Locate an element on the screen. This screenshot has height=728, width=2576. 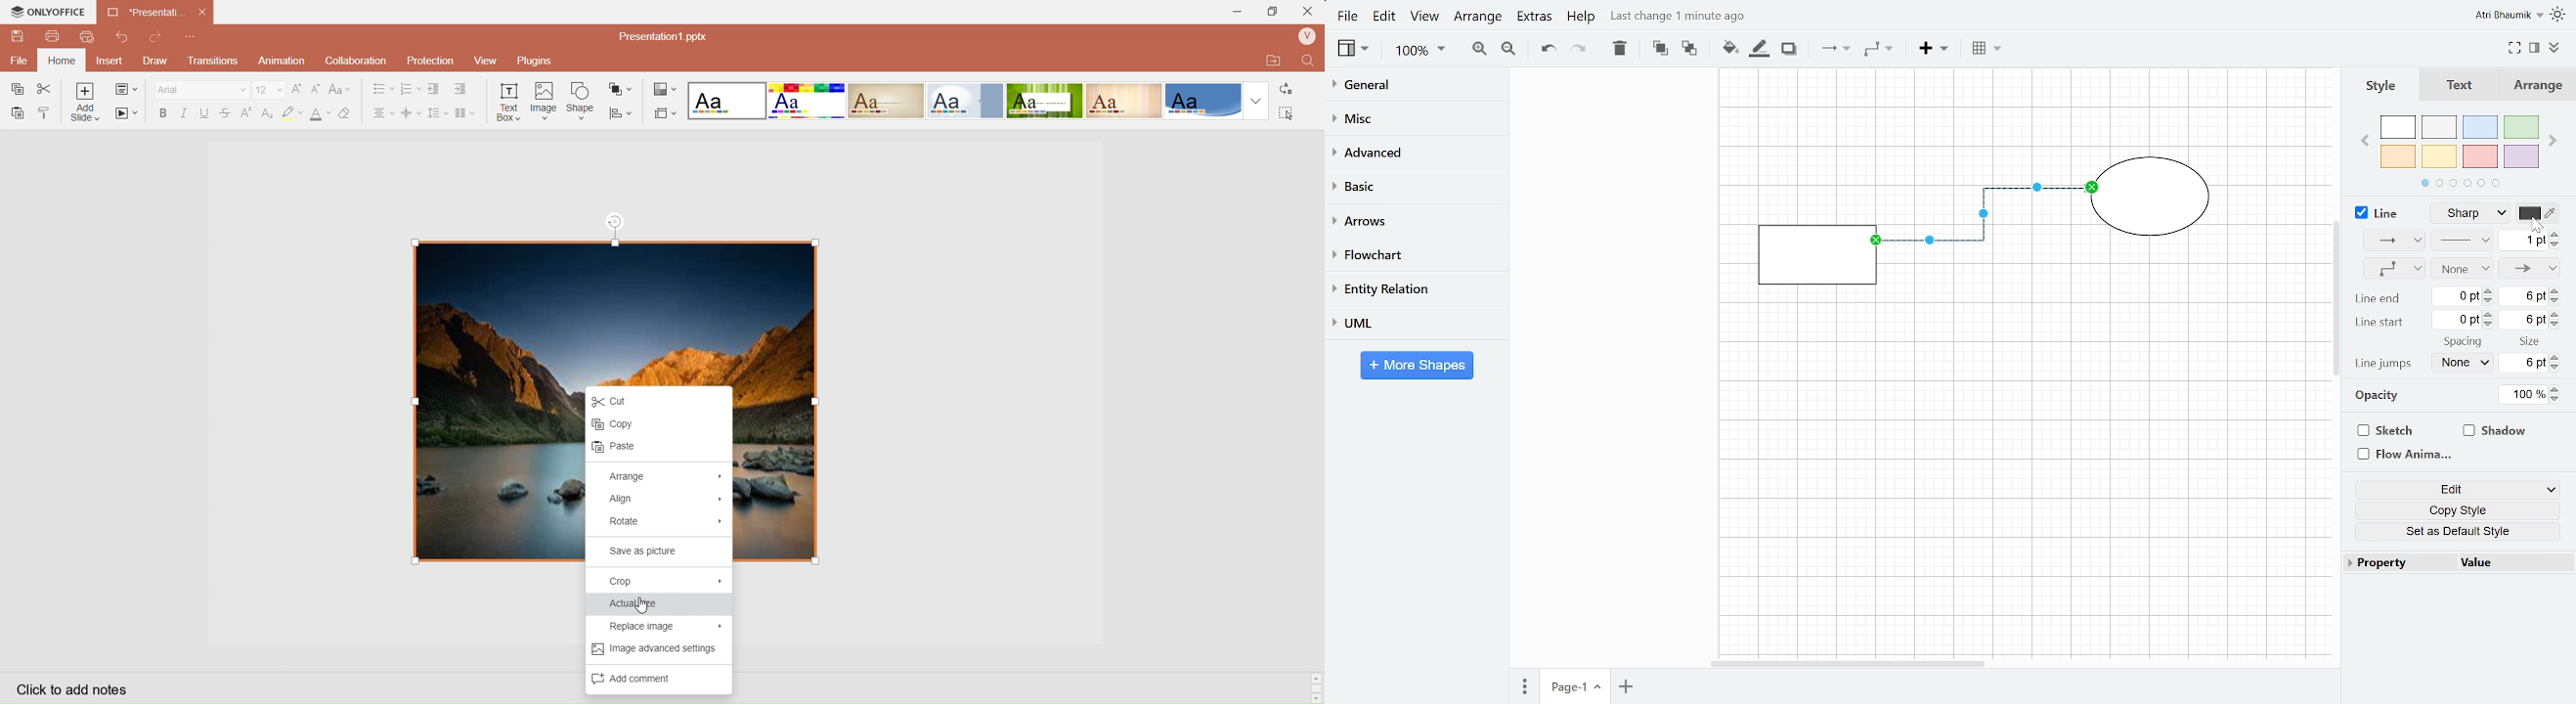
Decrease Line end spacing is located at coordinates (2489, 301).